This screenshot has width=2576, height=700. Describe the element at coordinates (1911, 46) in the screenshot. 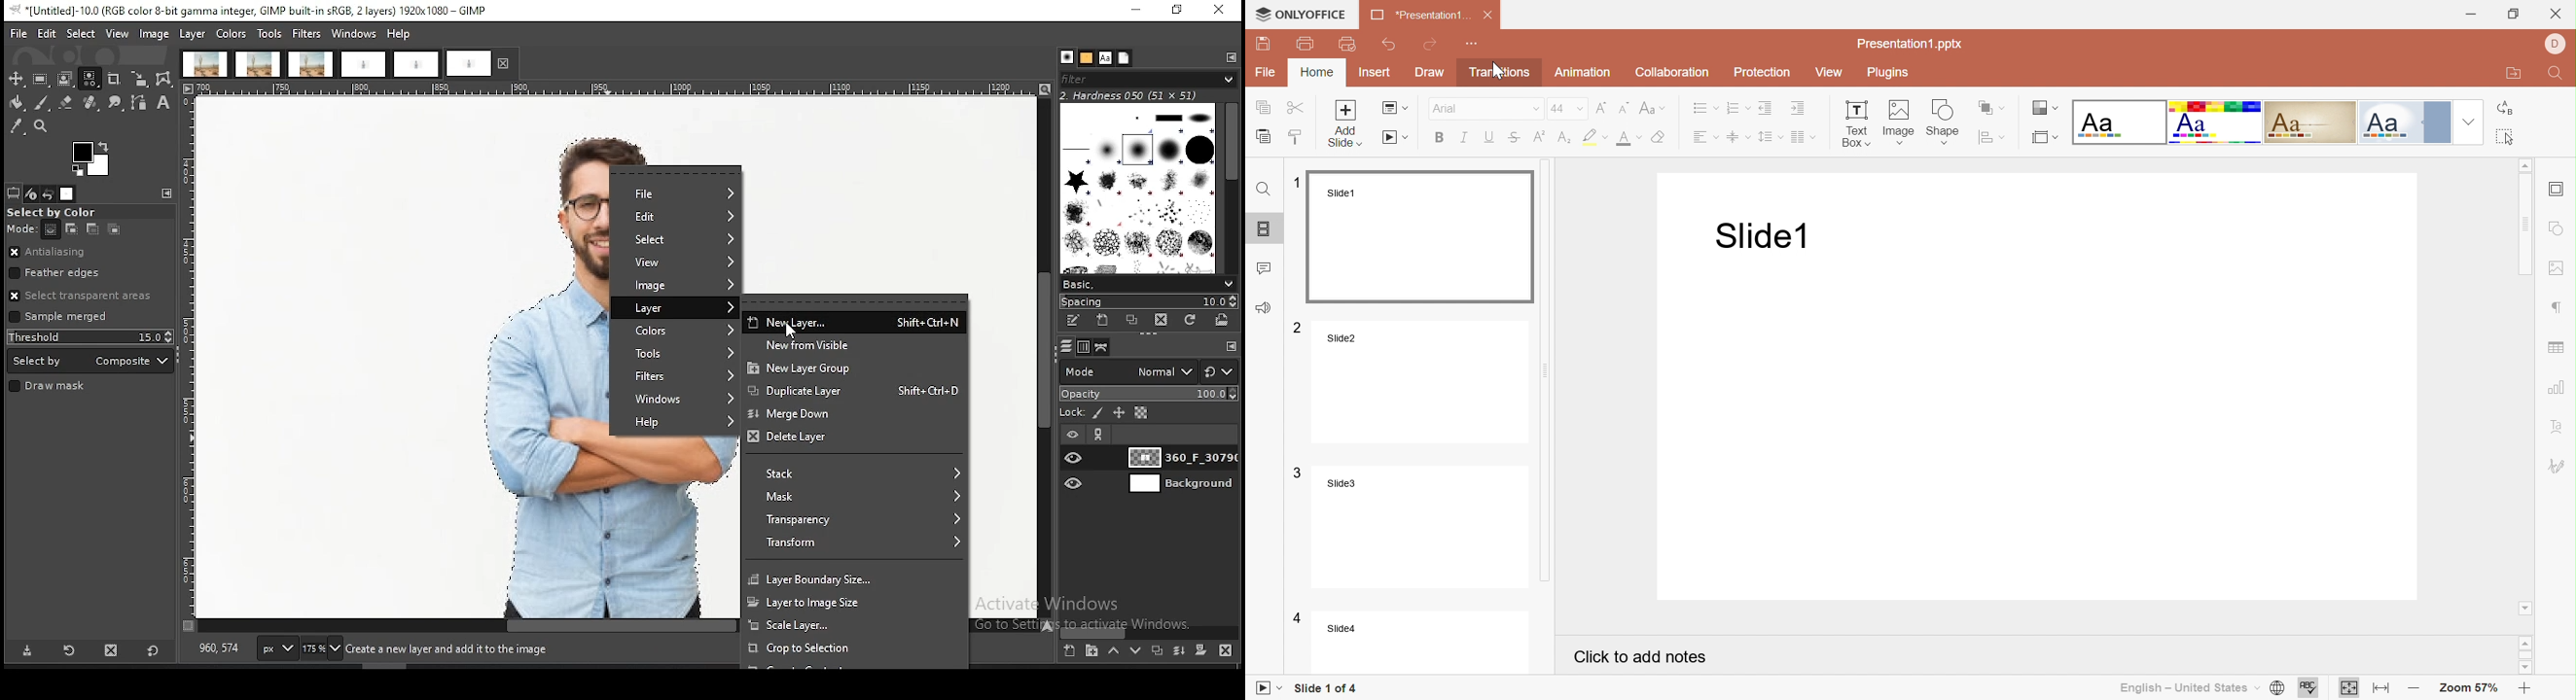

I see `Presentation1.pptx` at that location.